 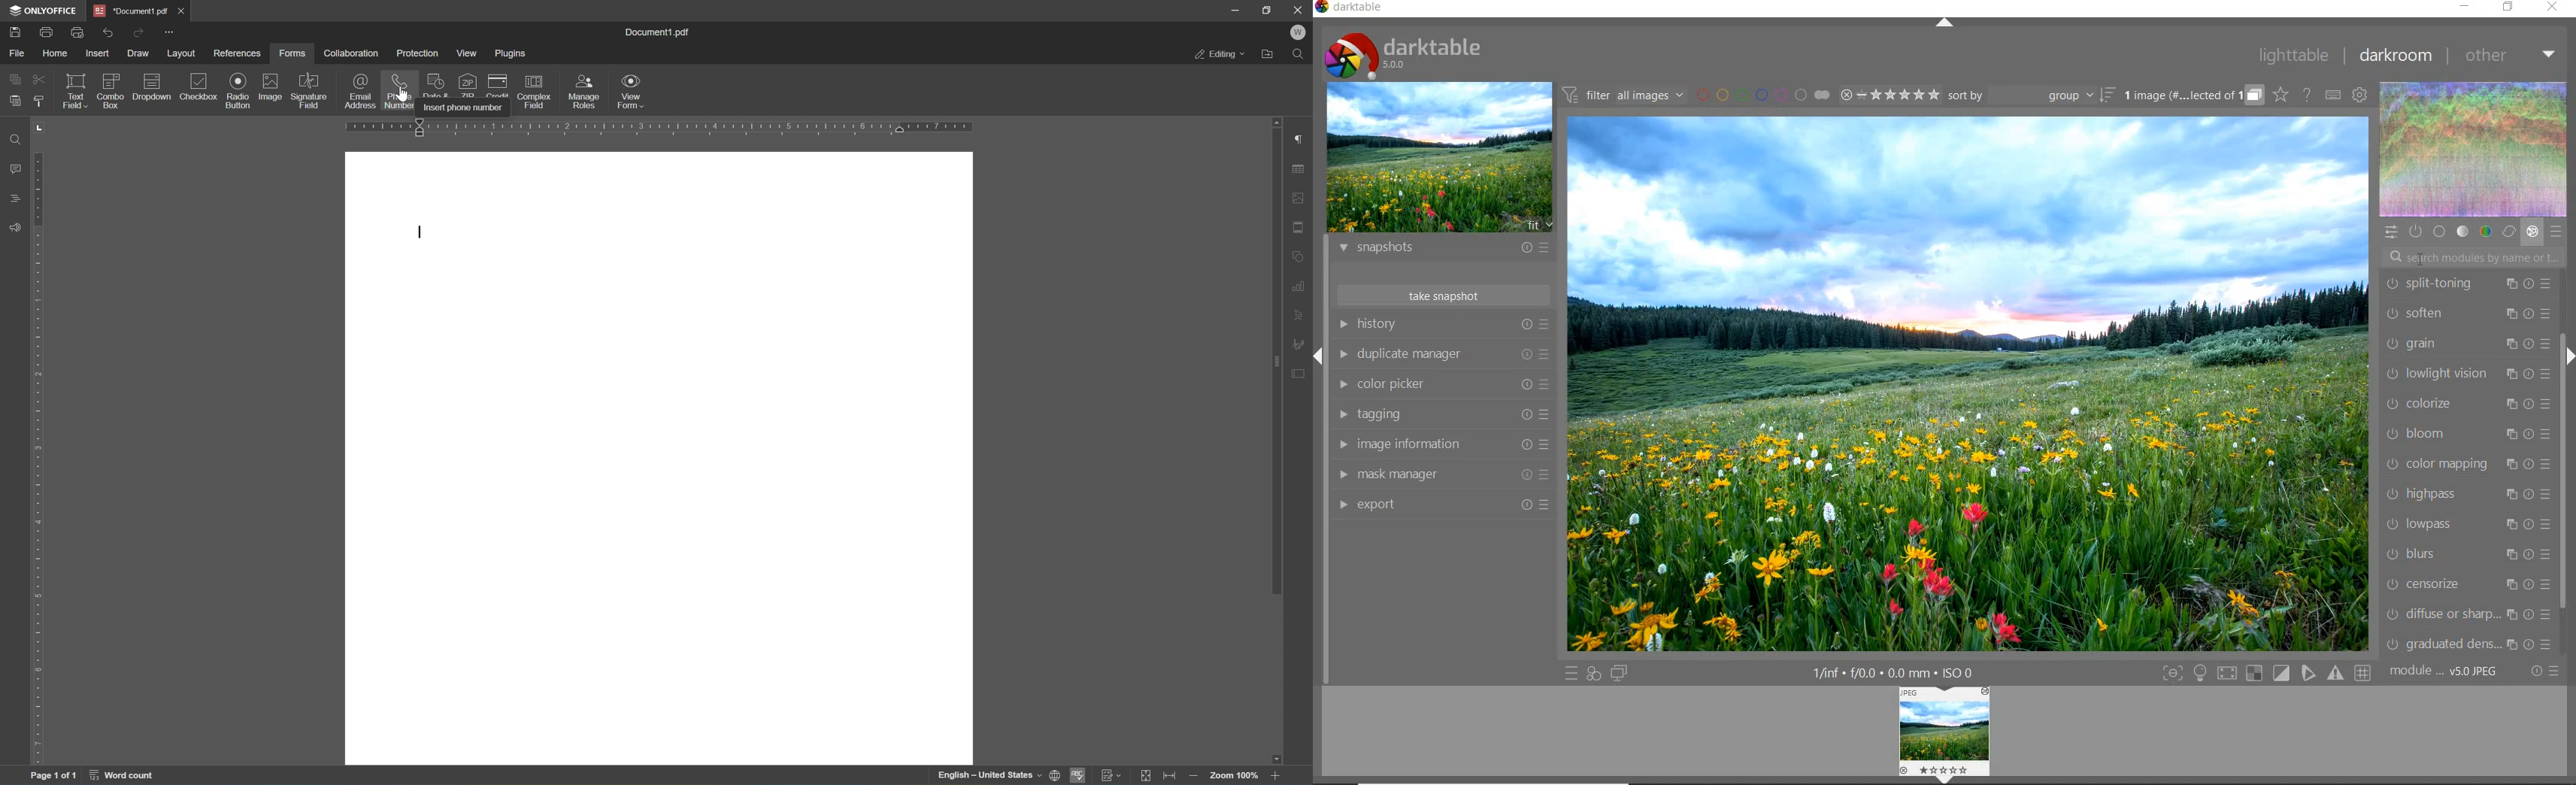 What do you see at coordinates (2465, 556) in the screenshot?
I see `blurs` at bounding box center [2465, 556].